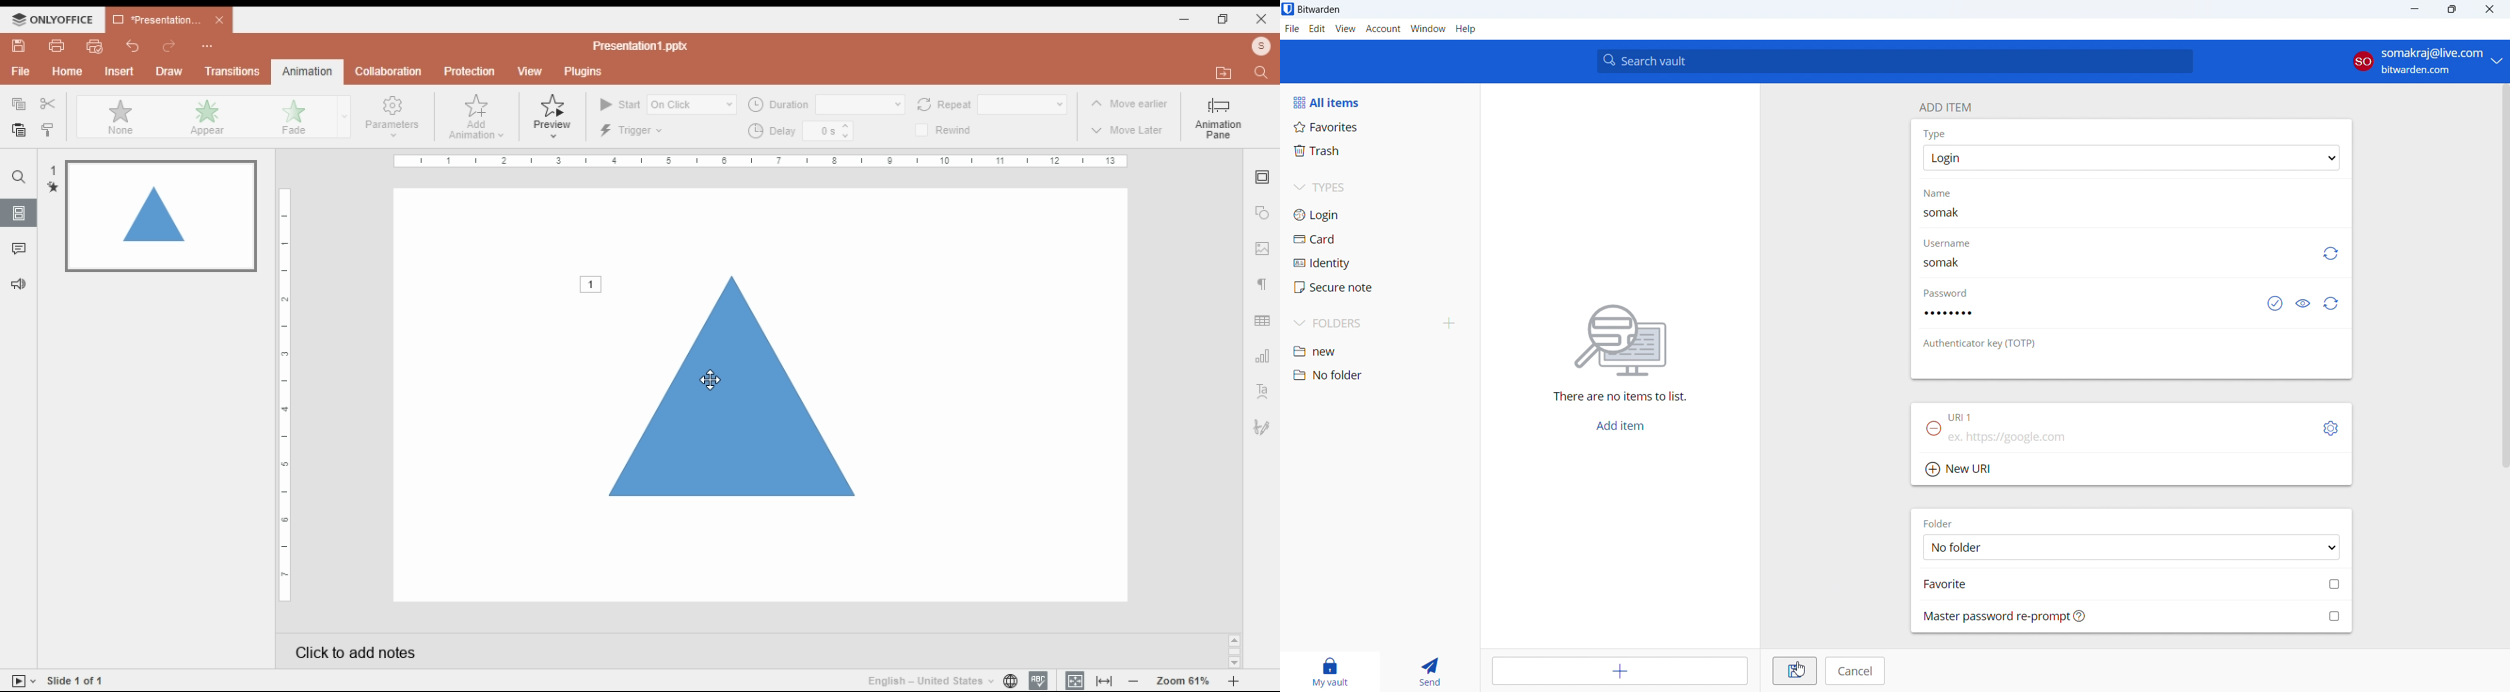 The height and width of the screenshot is (700, 2520). I want to click on favorites, so click(1380, 126).